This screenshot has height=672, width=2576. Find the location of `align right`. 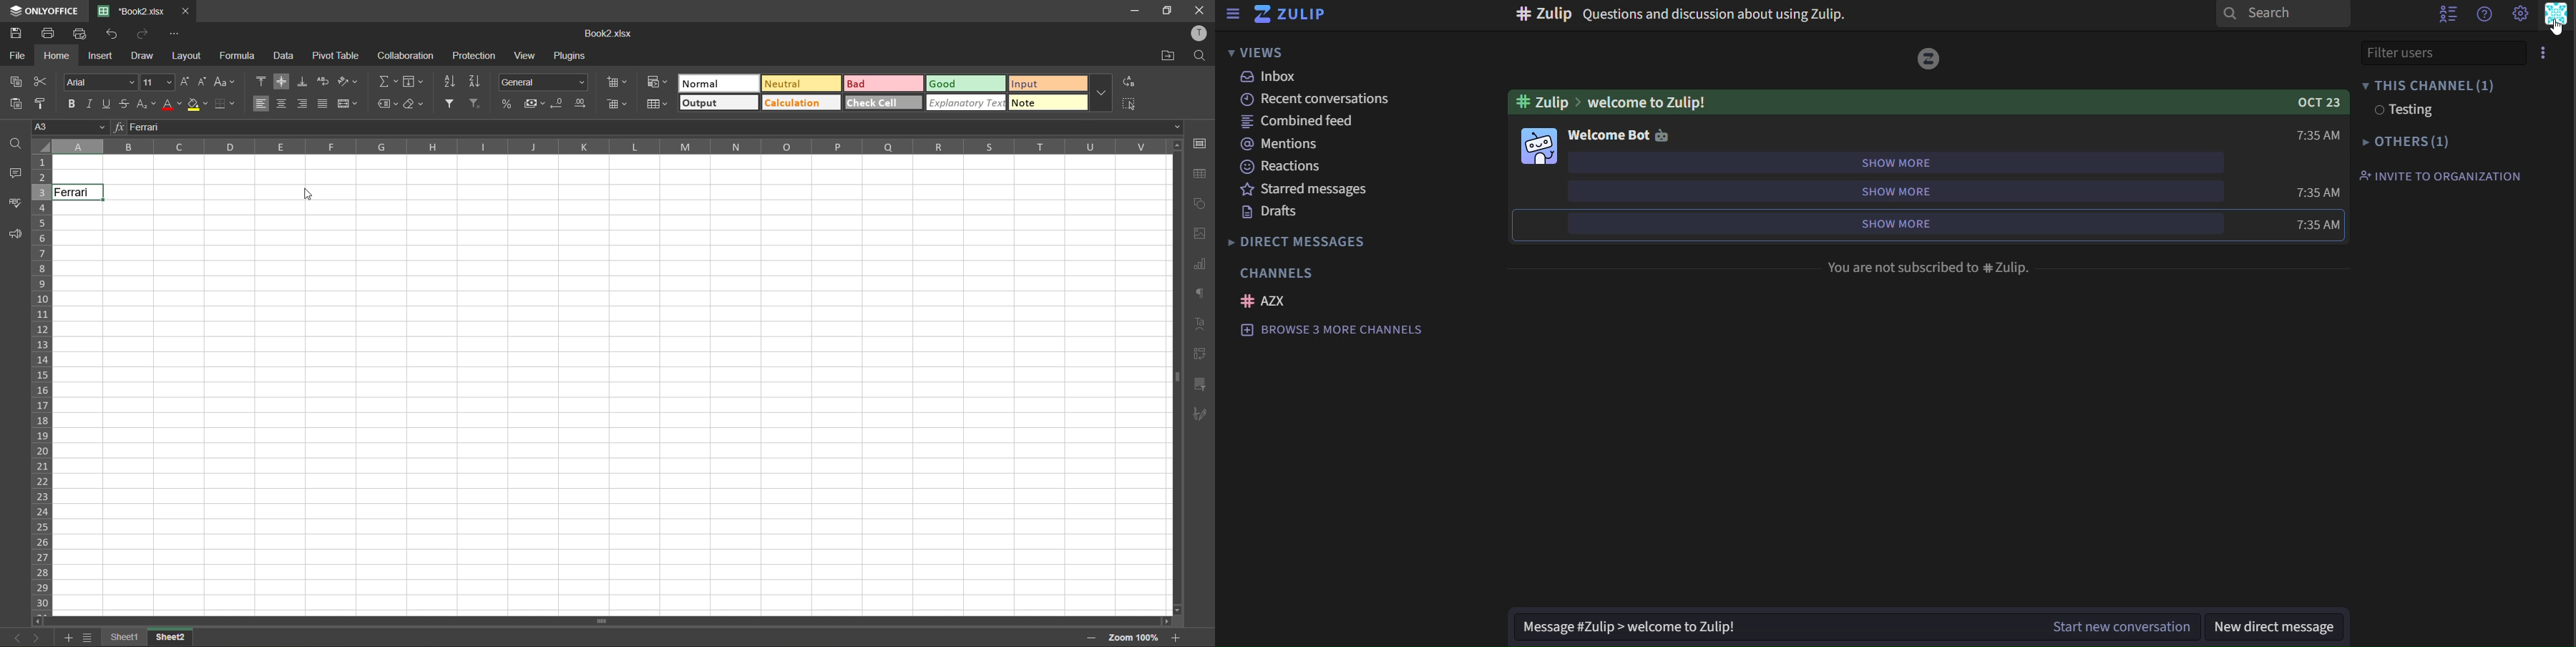

align right is located at coordinates (304, 103).